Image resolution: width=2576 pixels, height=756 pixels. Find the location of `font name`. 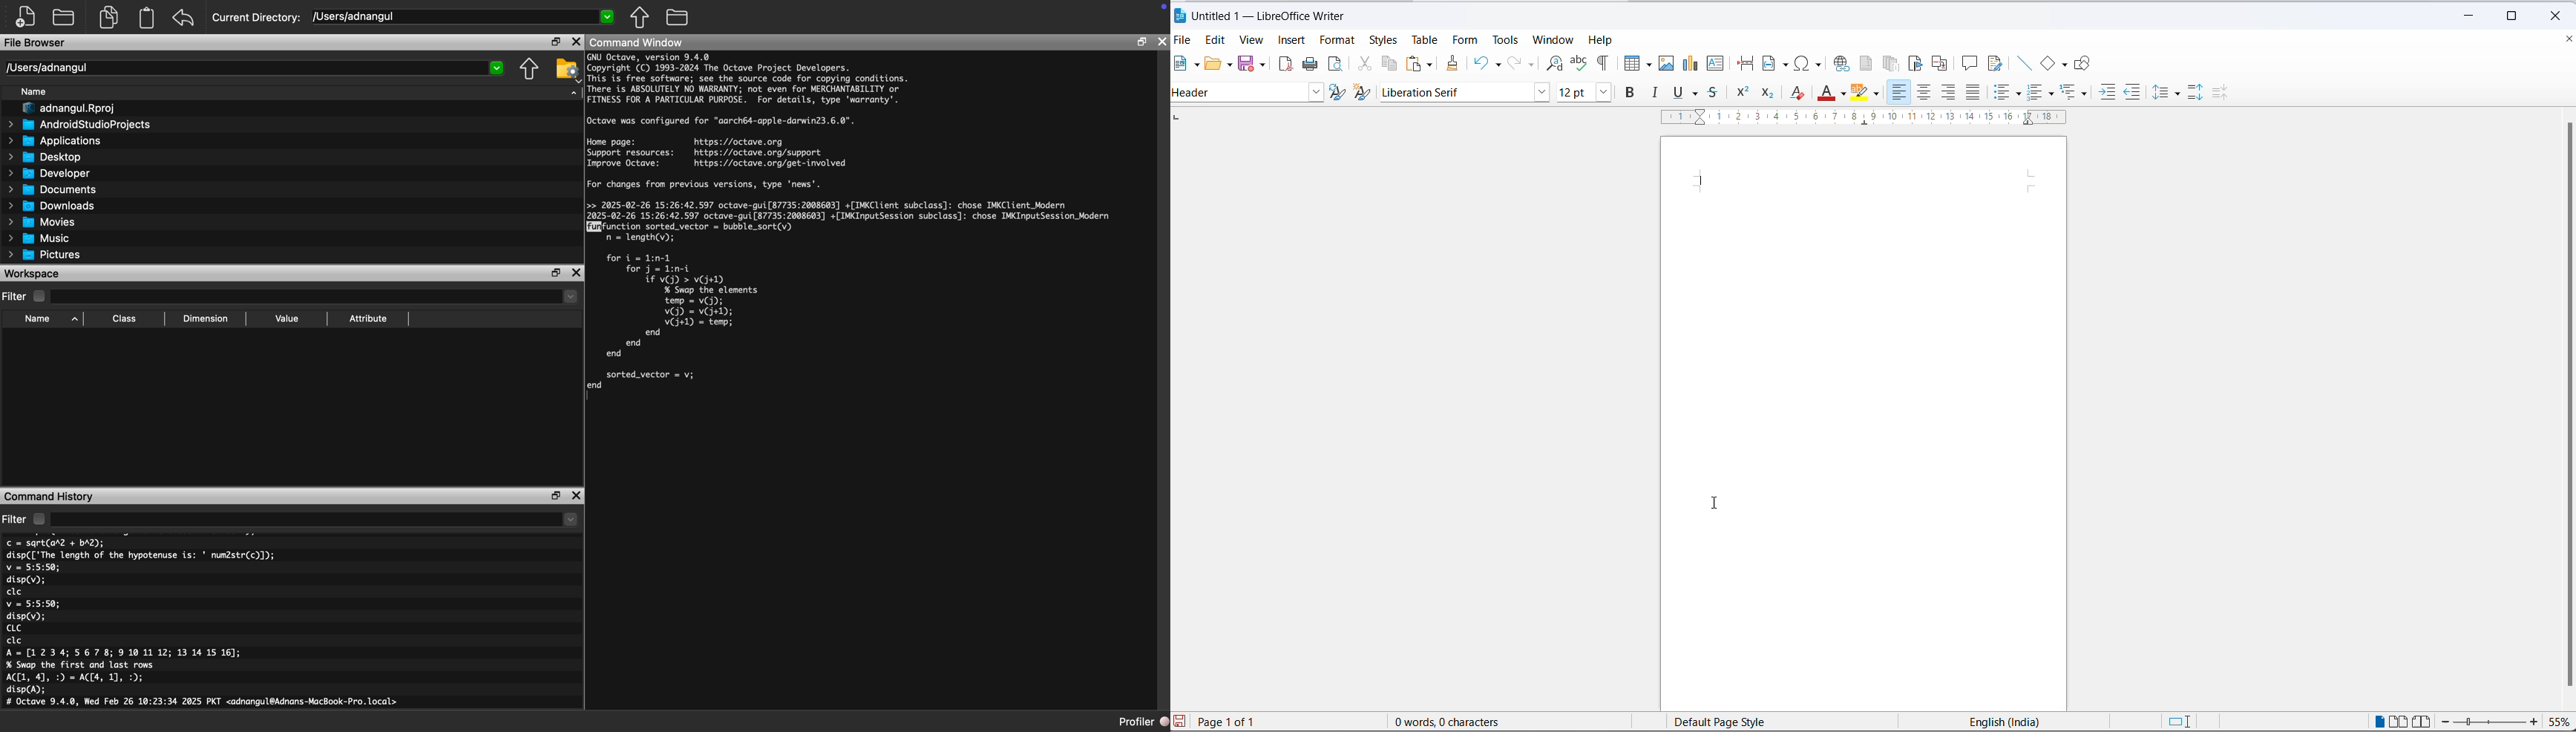

font name is located at coordinates (1453, 93).